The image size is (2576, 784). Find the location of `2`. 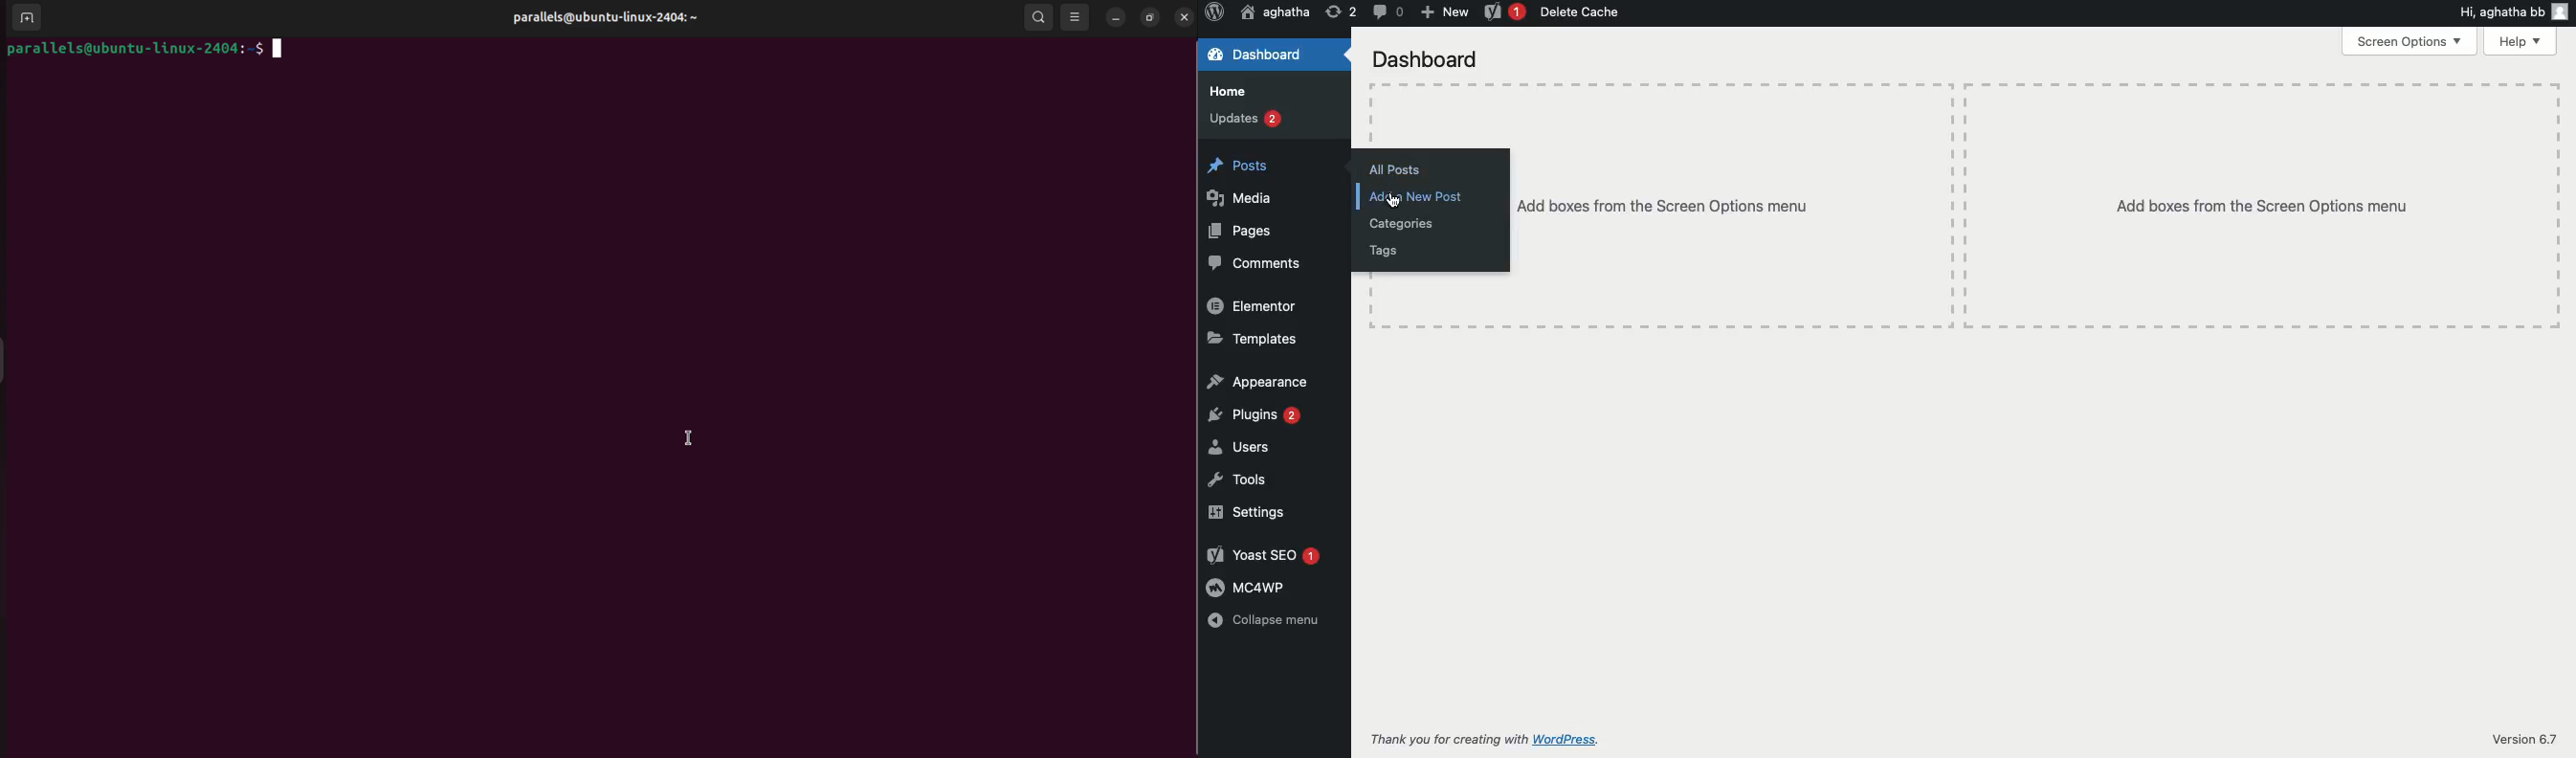

2 is located at coordinates (1342, 14).